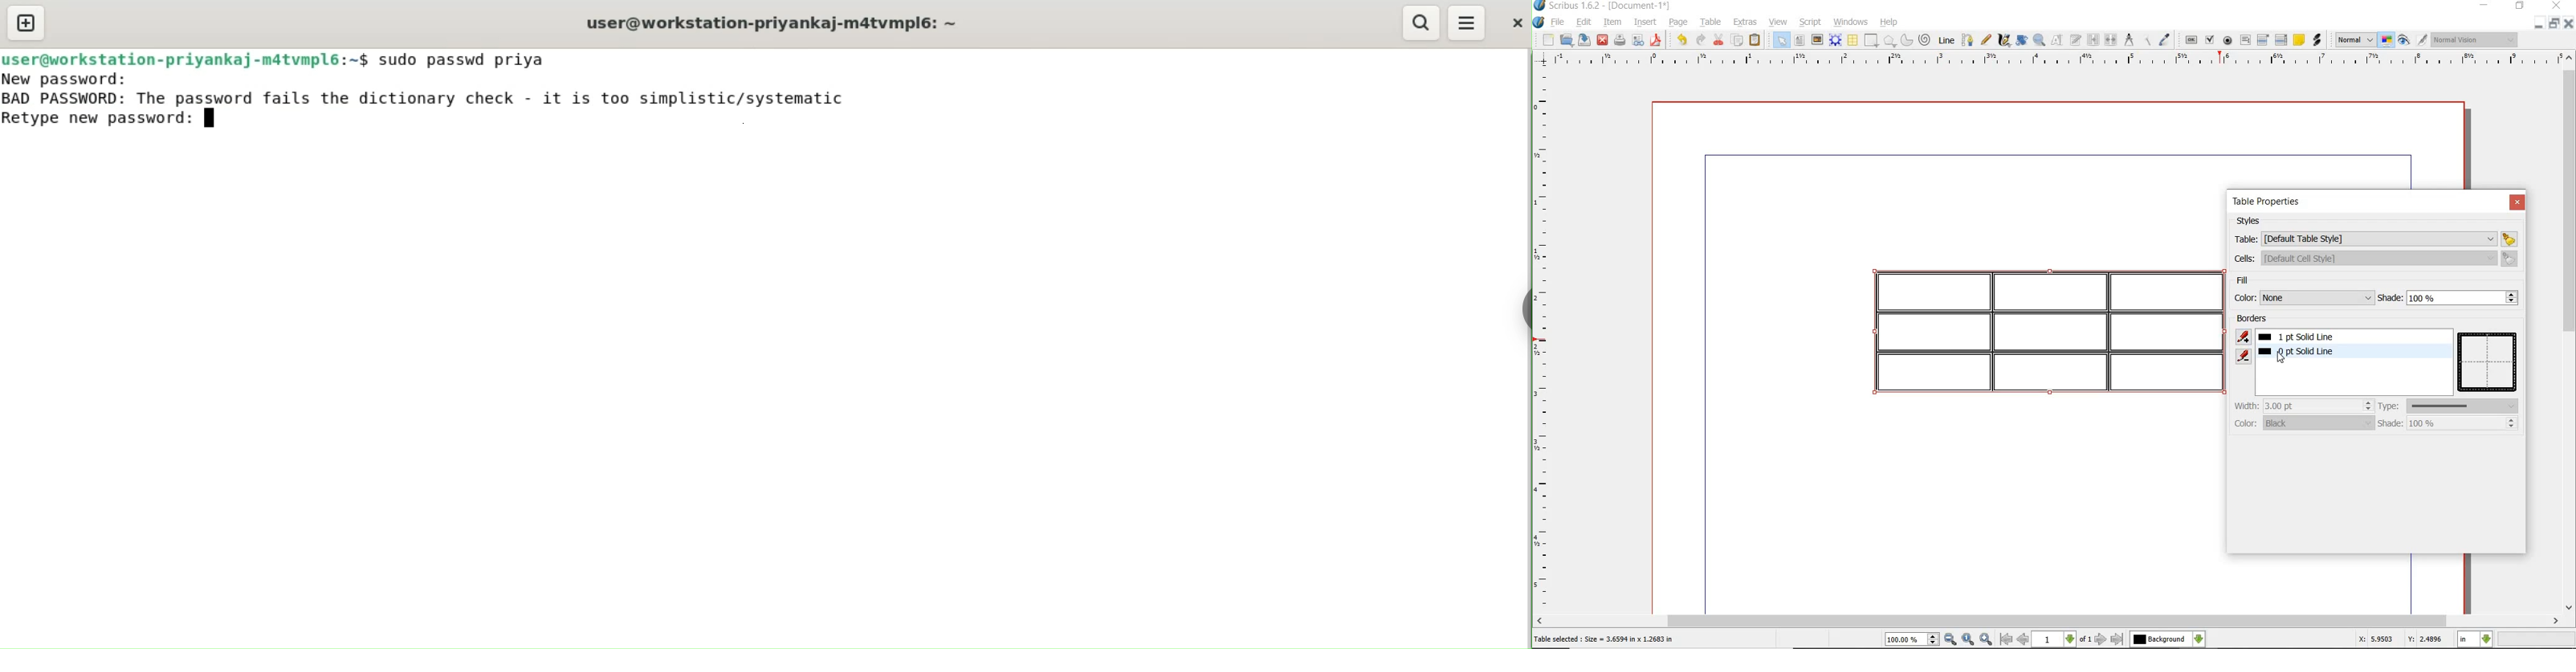 Image resolution: width=2576 pixels, height=672 pixels. What do you see at coordinates (2022, 41) in the screenshot?
I see `rotate item` at bounding box center [2022, 41].